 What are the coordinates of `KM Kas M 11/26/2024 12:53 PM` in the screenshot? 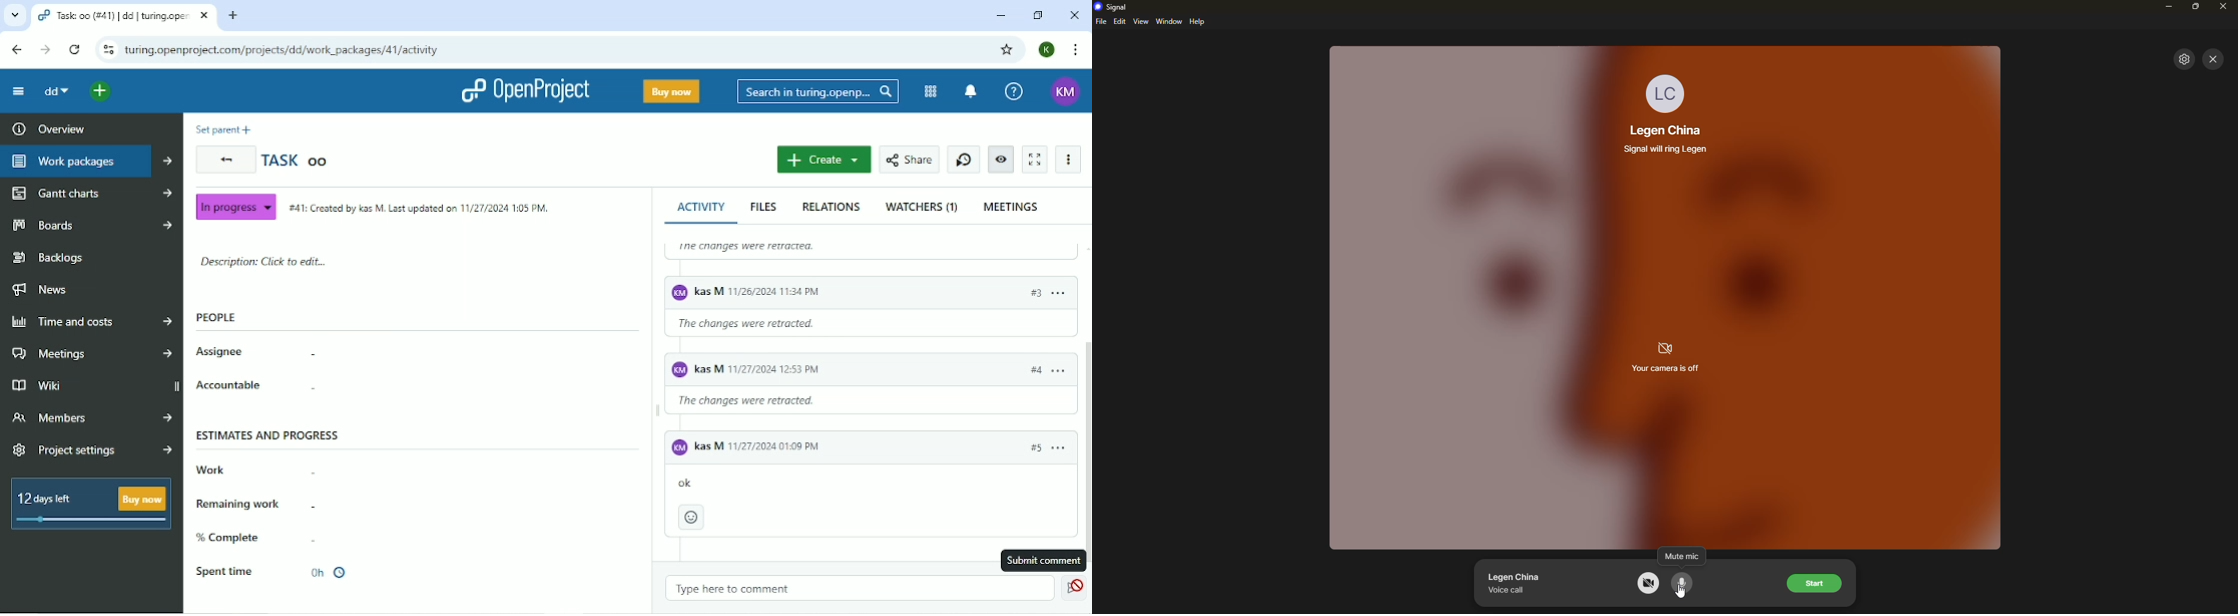 It's located at (759, 369).